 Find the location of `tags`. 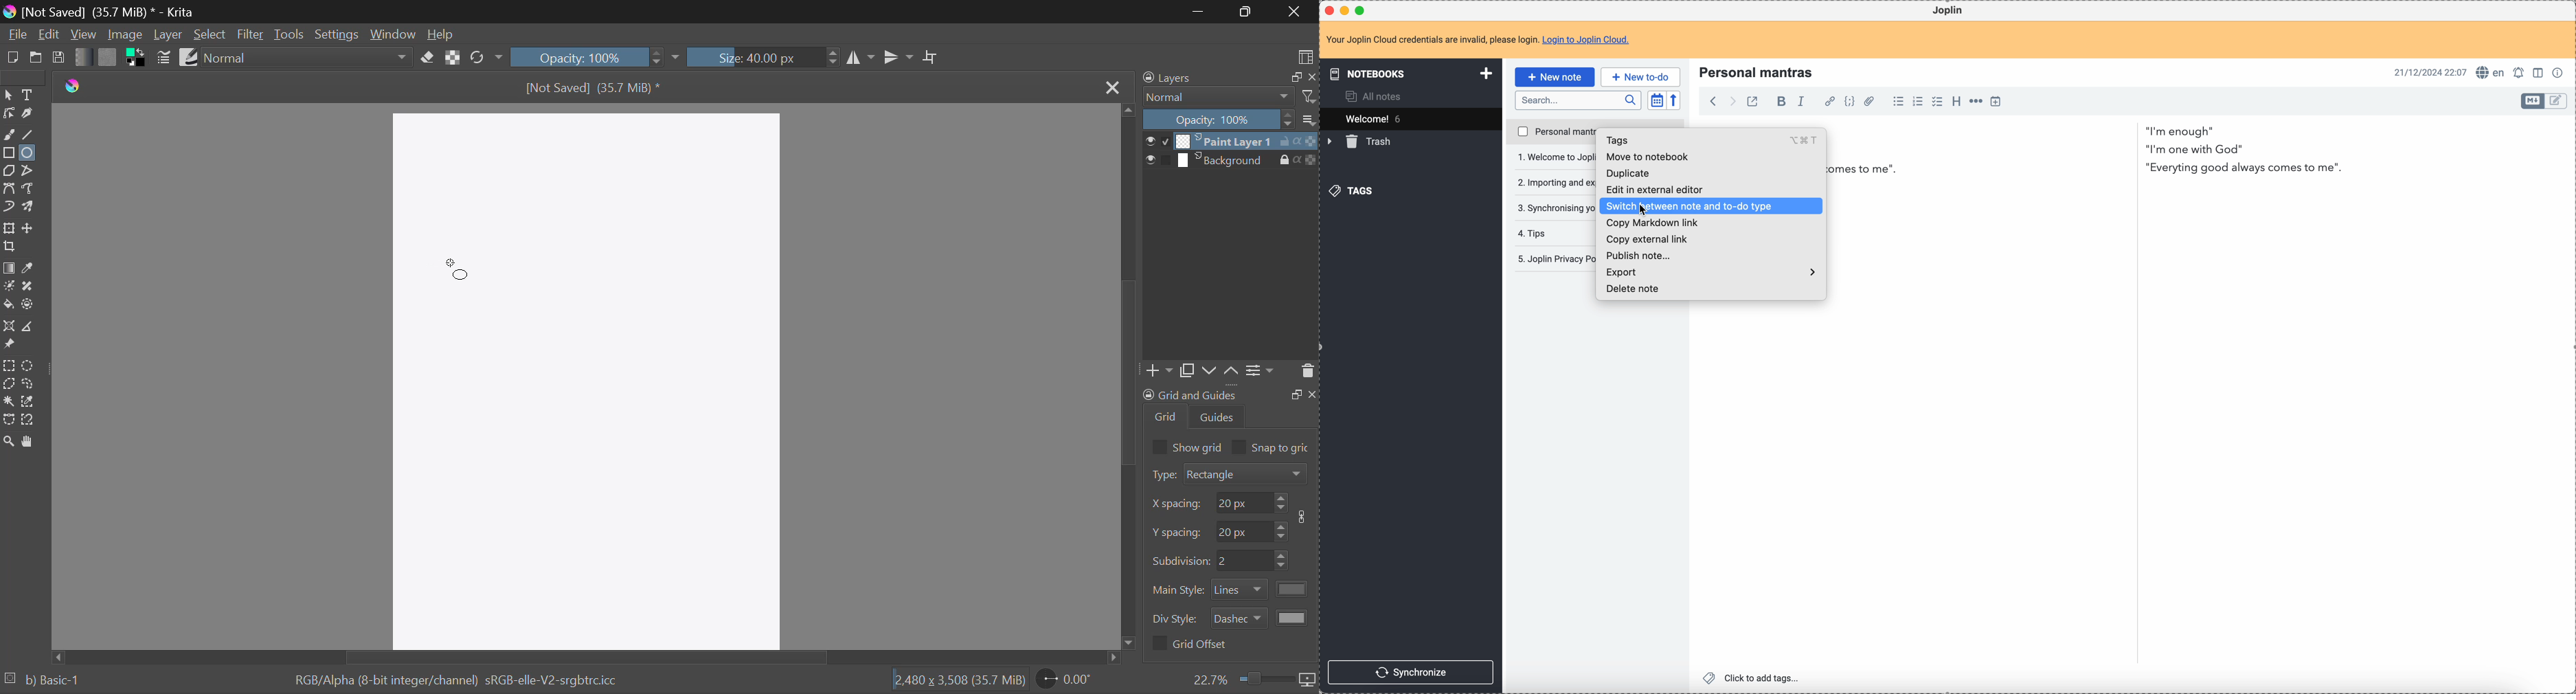

tags is located at coordinates (1710, 140).